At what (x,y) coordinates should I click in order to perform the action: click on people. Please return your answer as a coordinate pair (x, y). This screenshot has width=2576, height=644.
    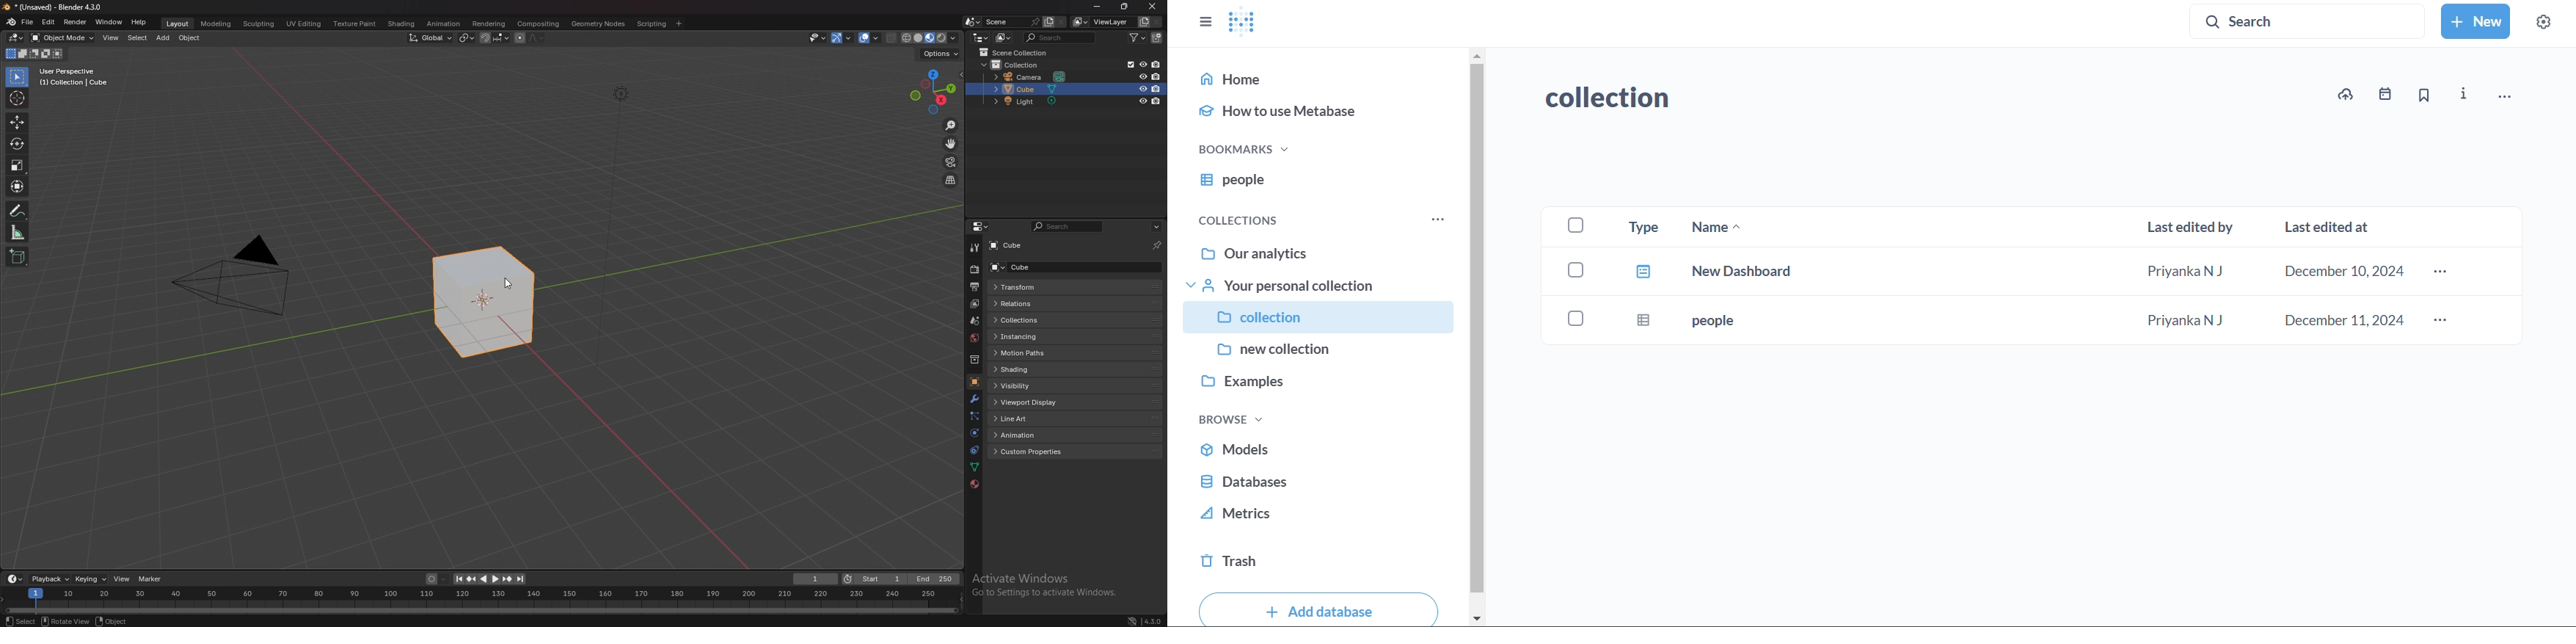
    Looking at the image, I should click on (1305, 180).